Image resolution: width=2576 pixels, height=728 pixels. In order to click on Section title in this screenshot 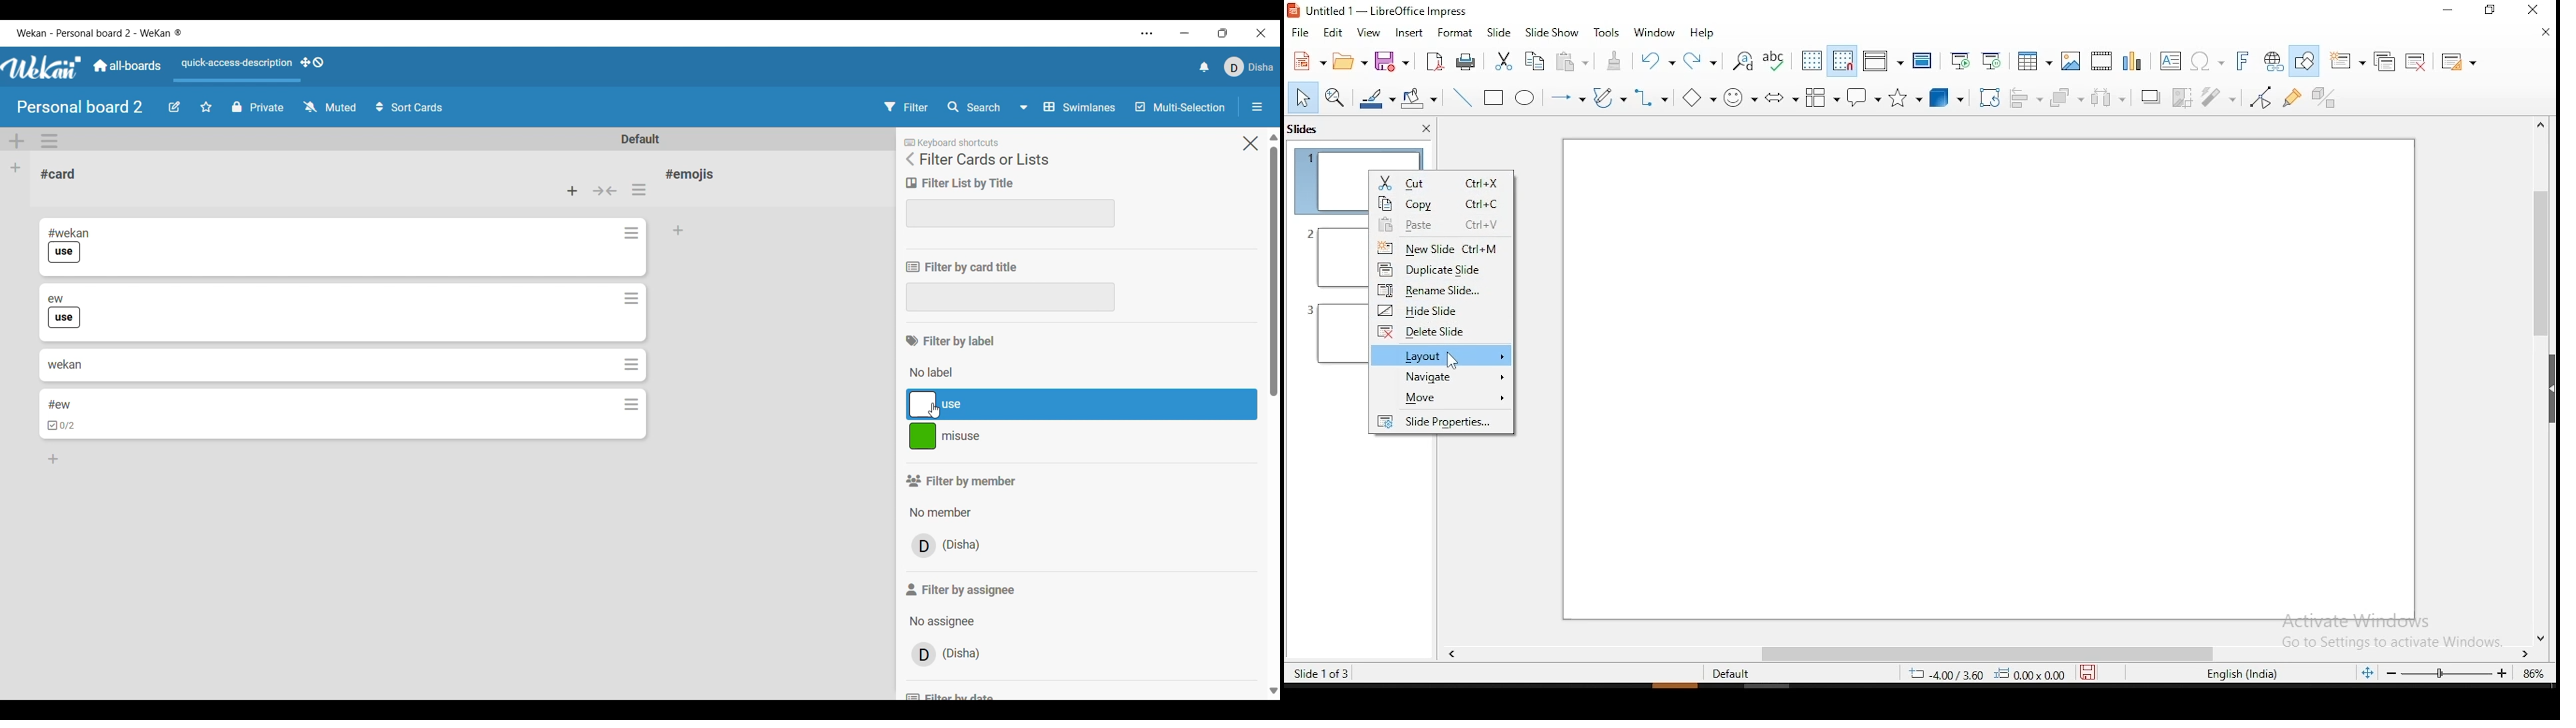, I will do `click(961, 481)`.